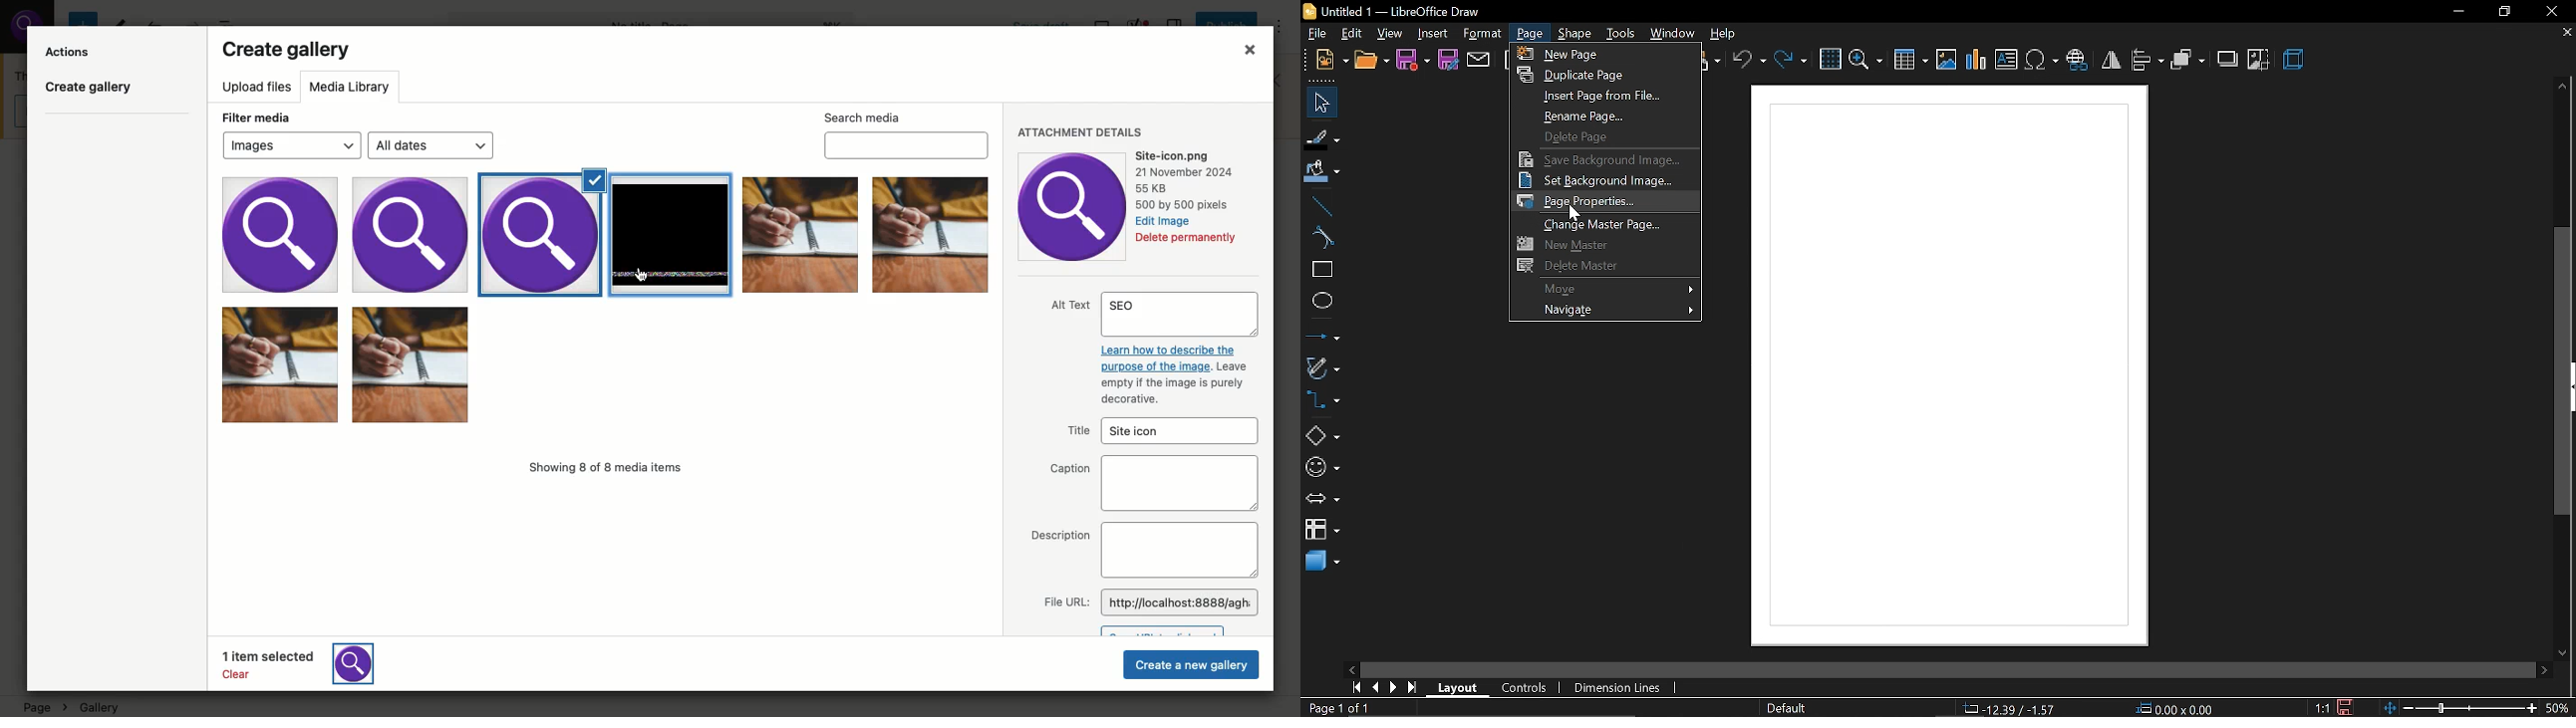 The image size is (2576, 728). I want to click on flowchart, so click(1322, 528).